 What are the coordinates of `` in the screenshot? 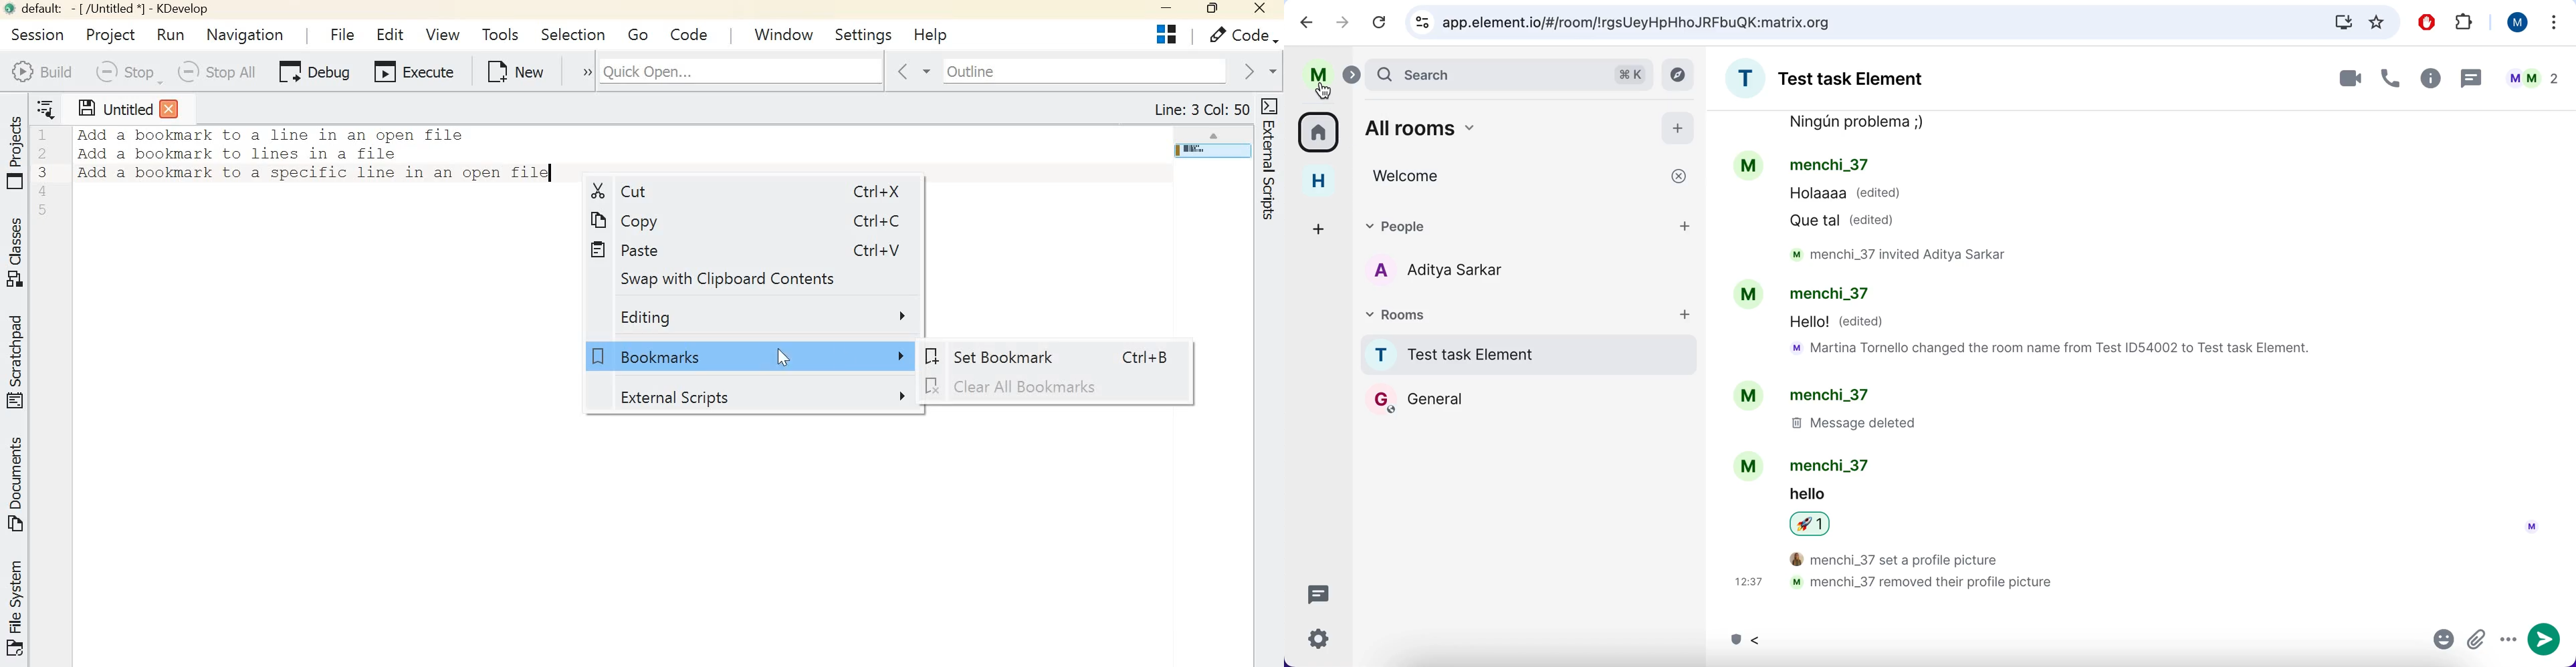 It's located at (2061, 644).